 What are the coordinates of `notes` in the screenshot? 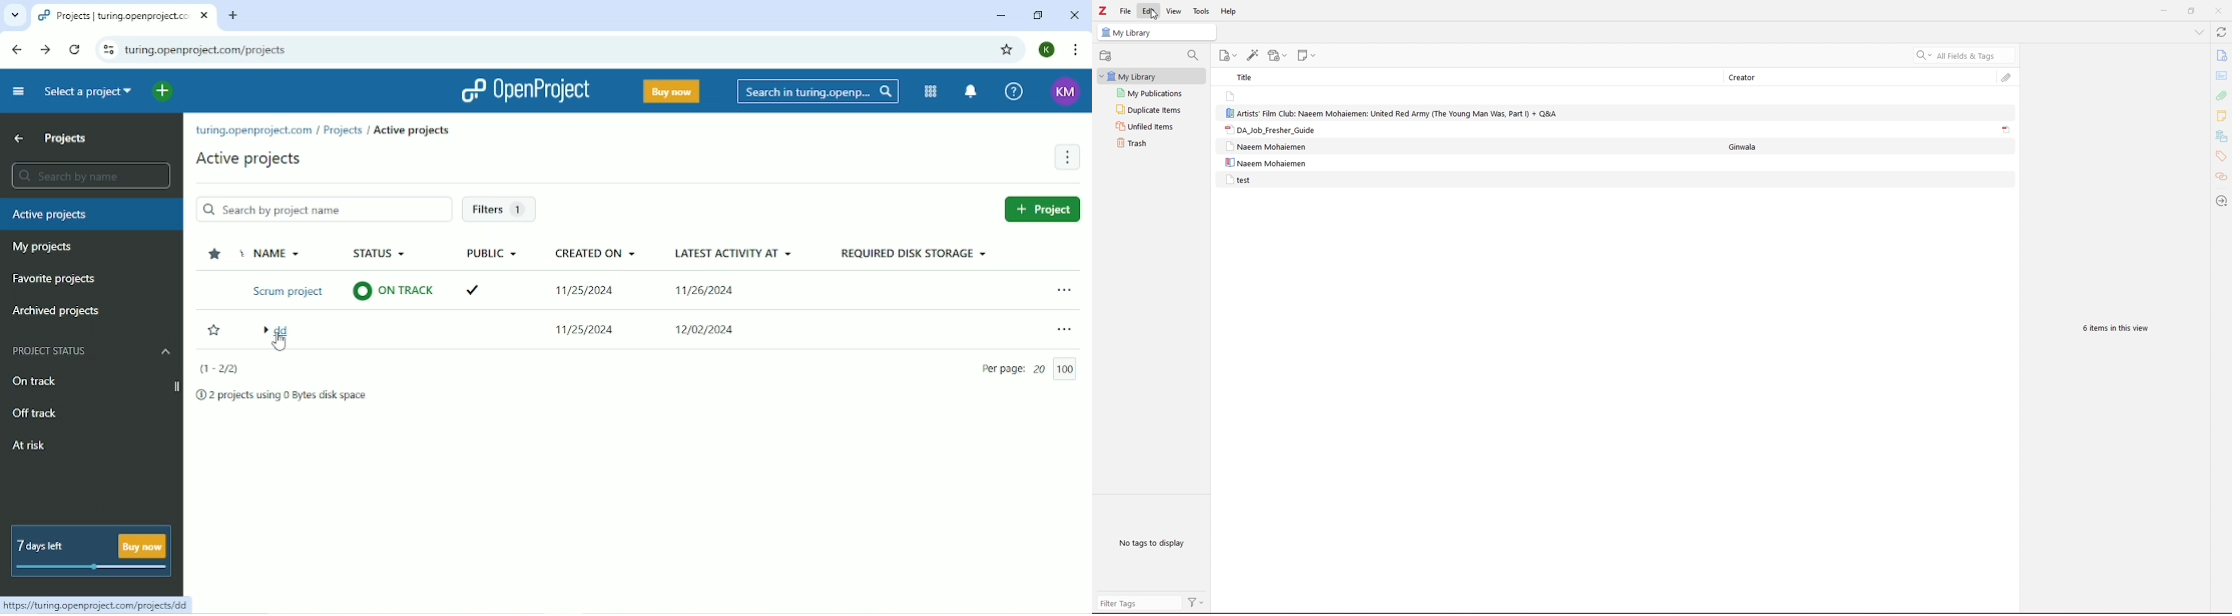 It's located at (2221, 115).